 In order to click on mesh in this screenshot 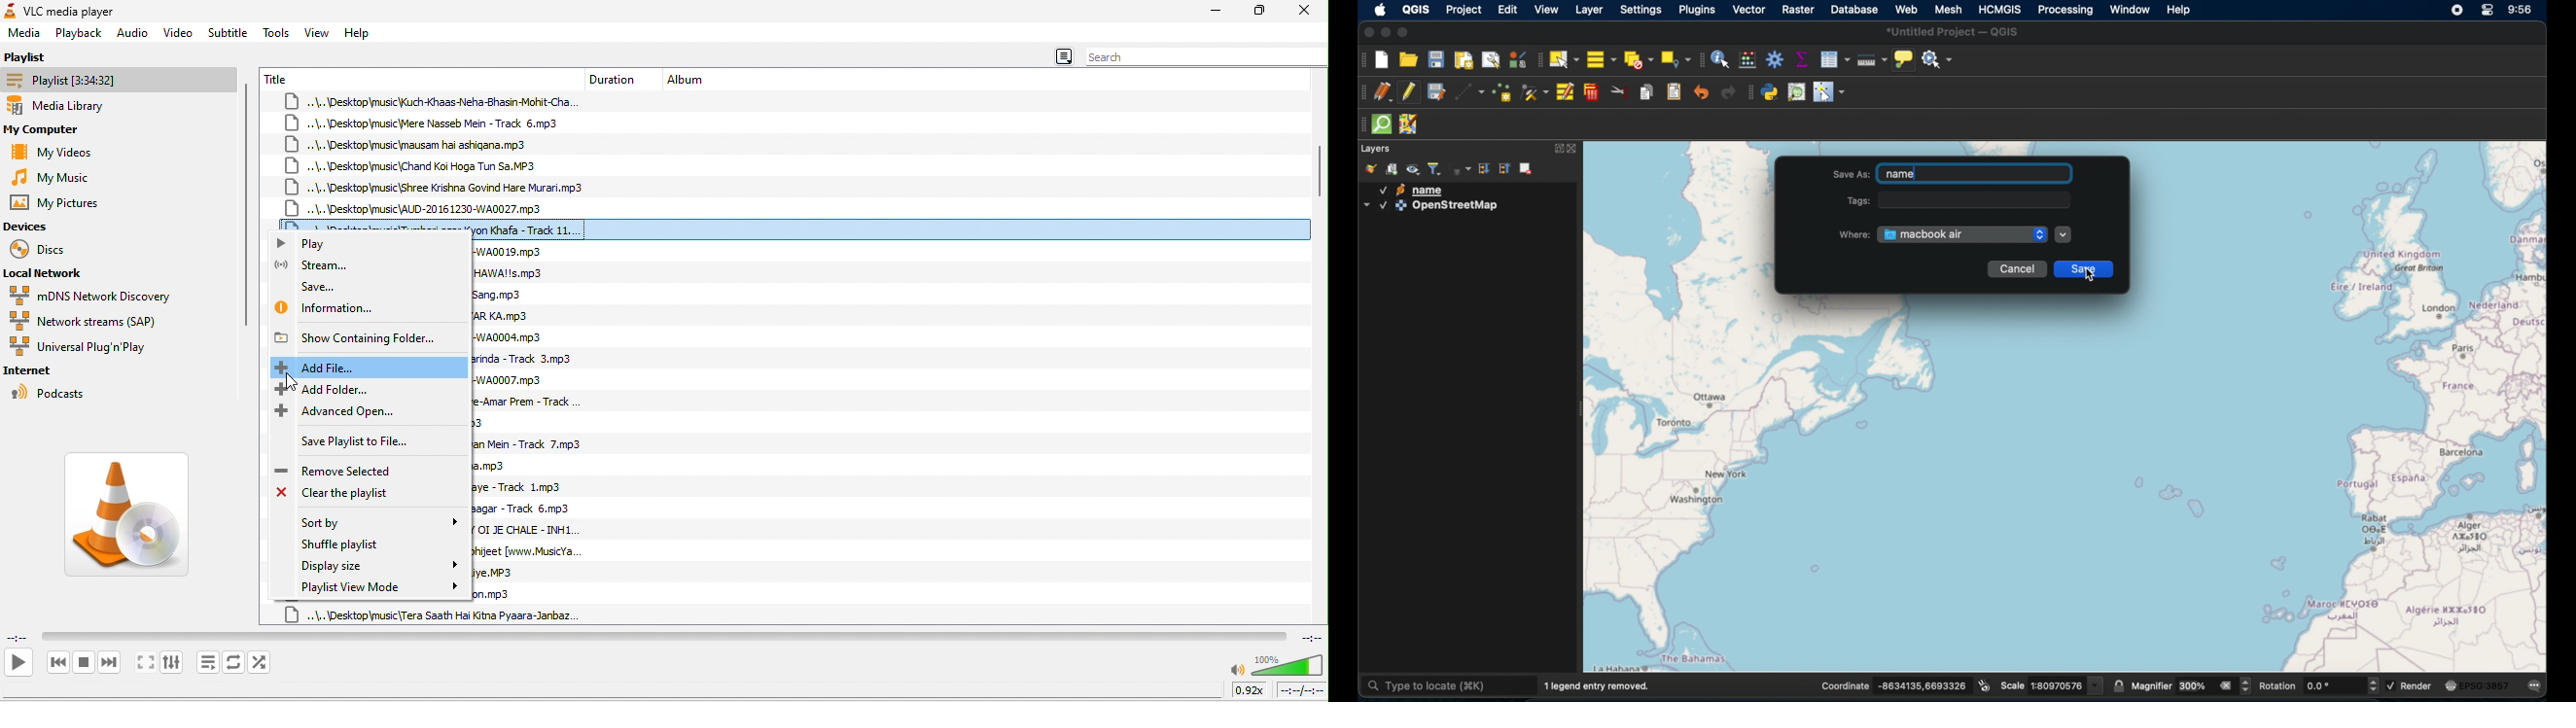, I will do `click(1949, 10)`.